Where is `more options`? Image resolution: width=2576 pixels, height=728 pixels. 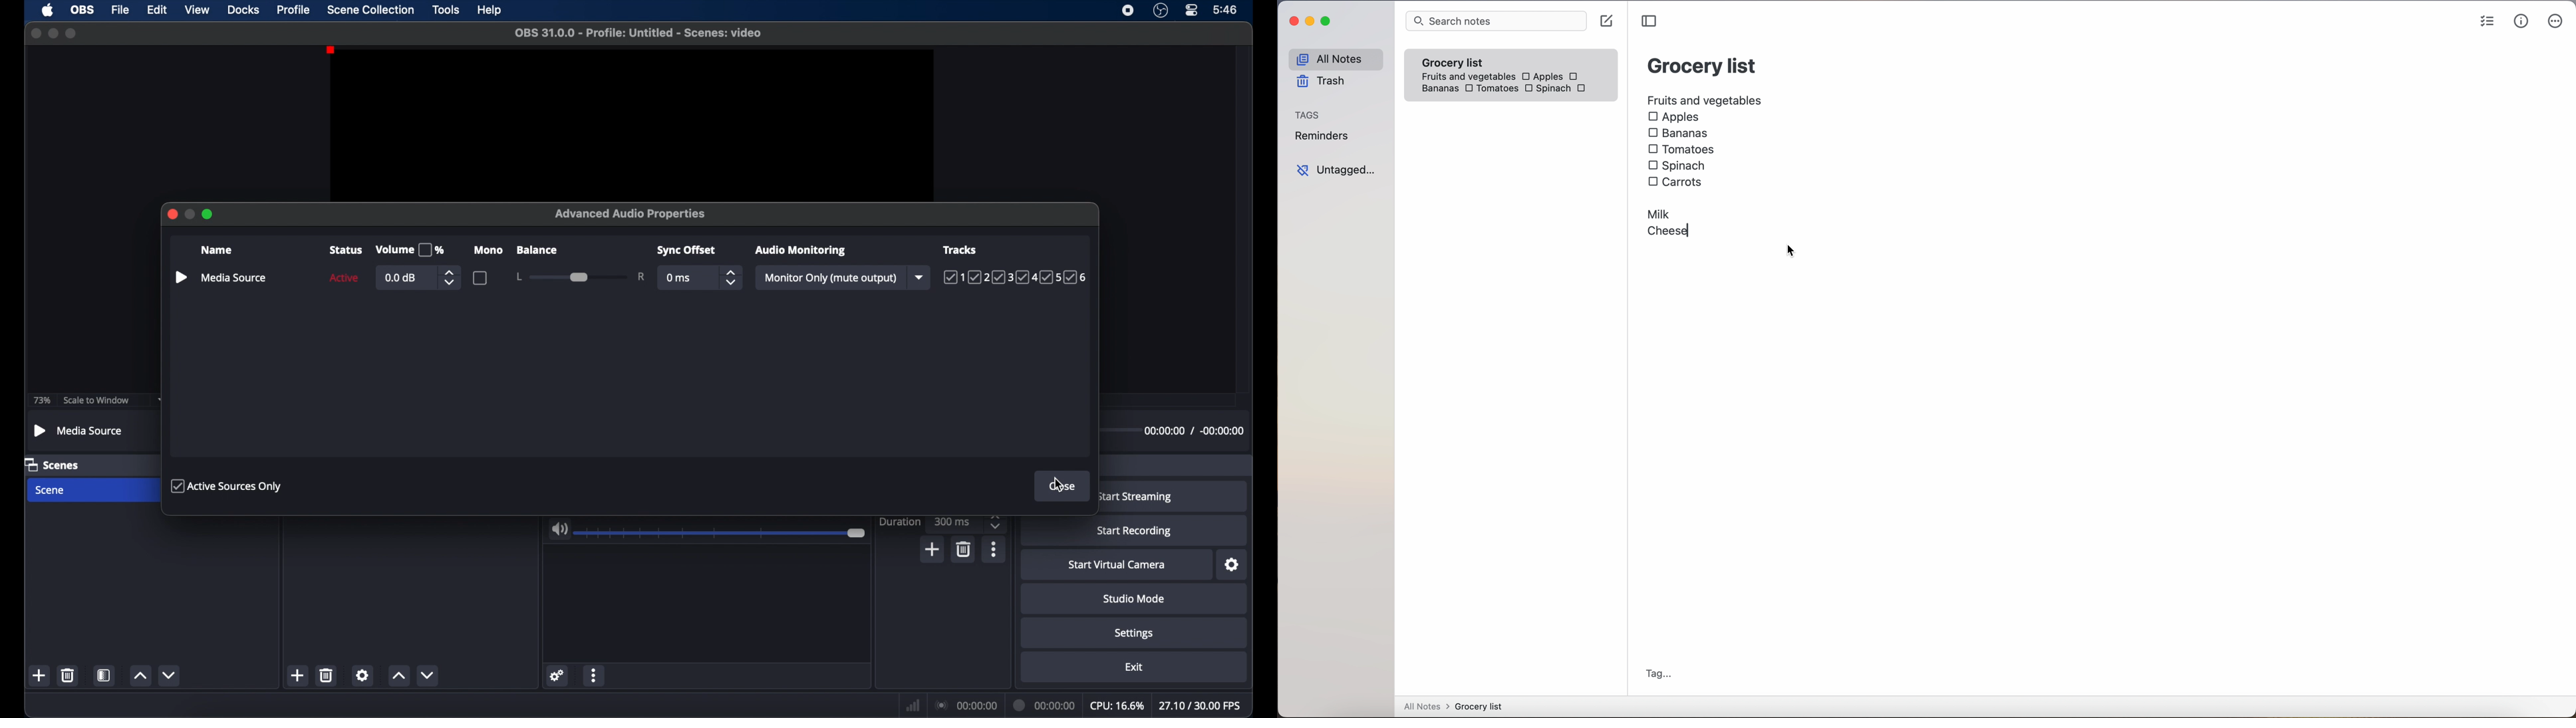 more options is located at coordinates (594, 675).